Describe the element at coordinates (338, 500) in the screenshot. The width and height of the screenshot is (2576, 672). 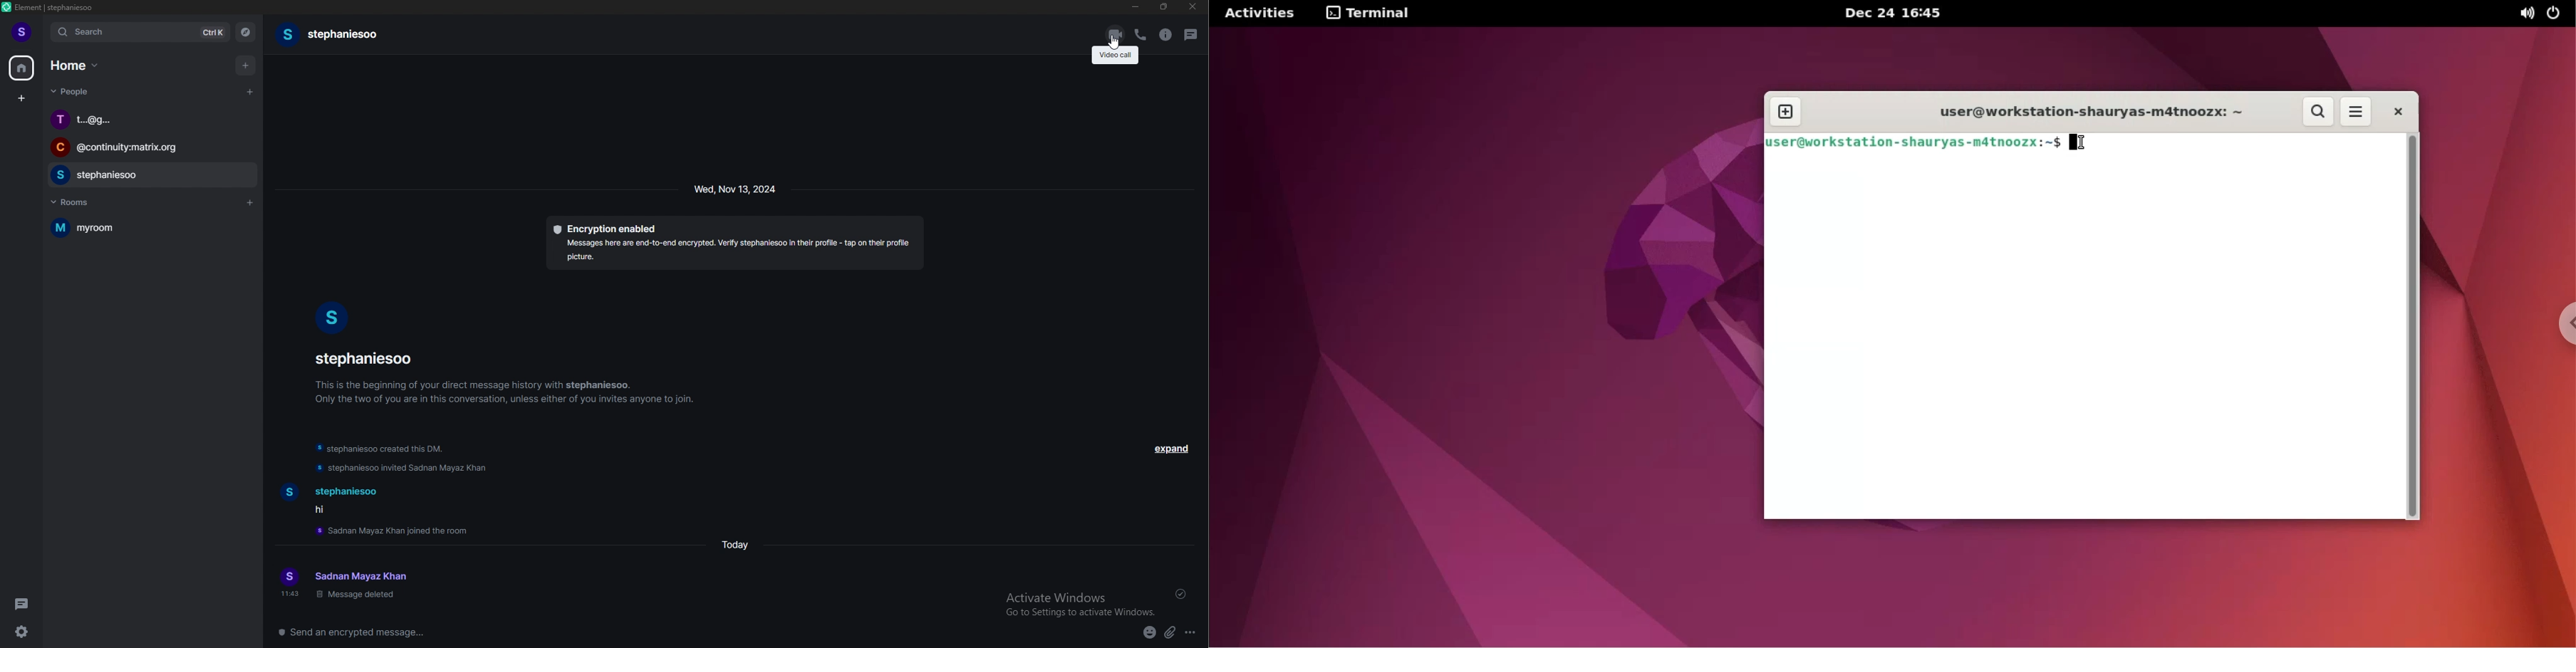
I see `text` at that location.